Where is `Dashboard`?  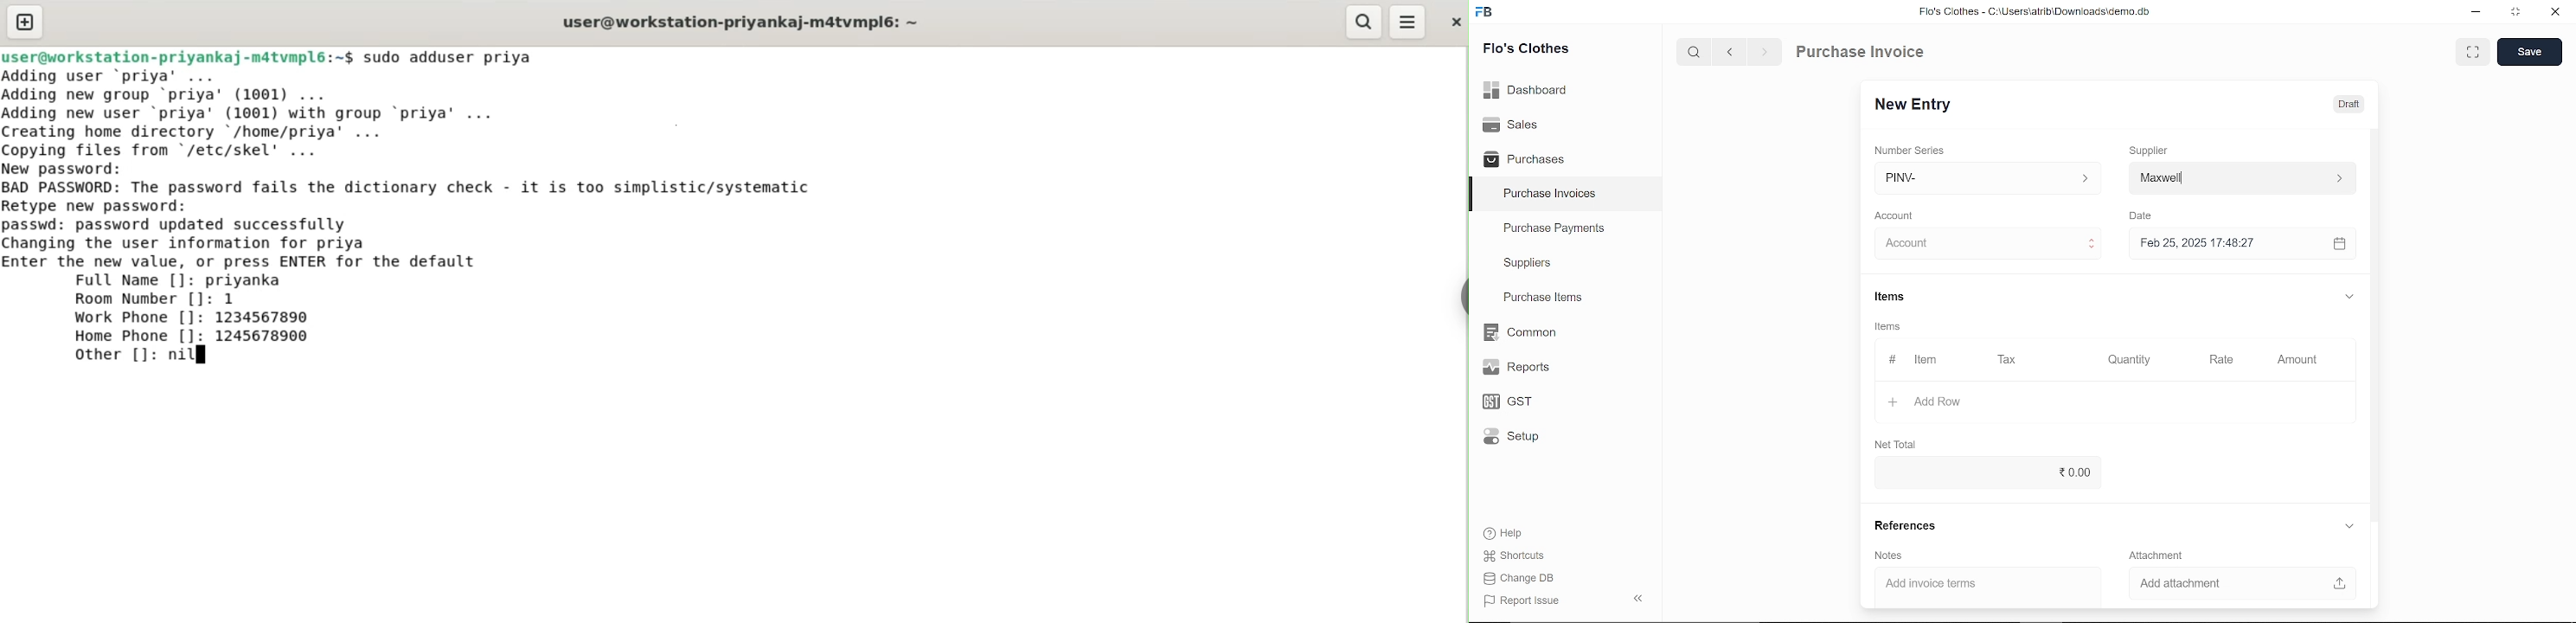 Dashboard is located at coordinates (1526, 88).